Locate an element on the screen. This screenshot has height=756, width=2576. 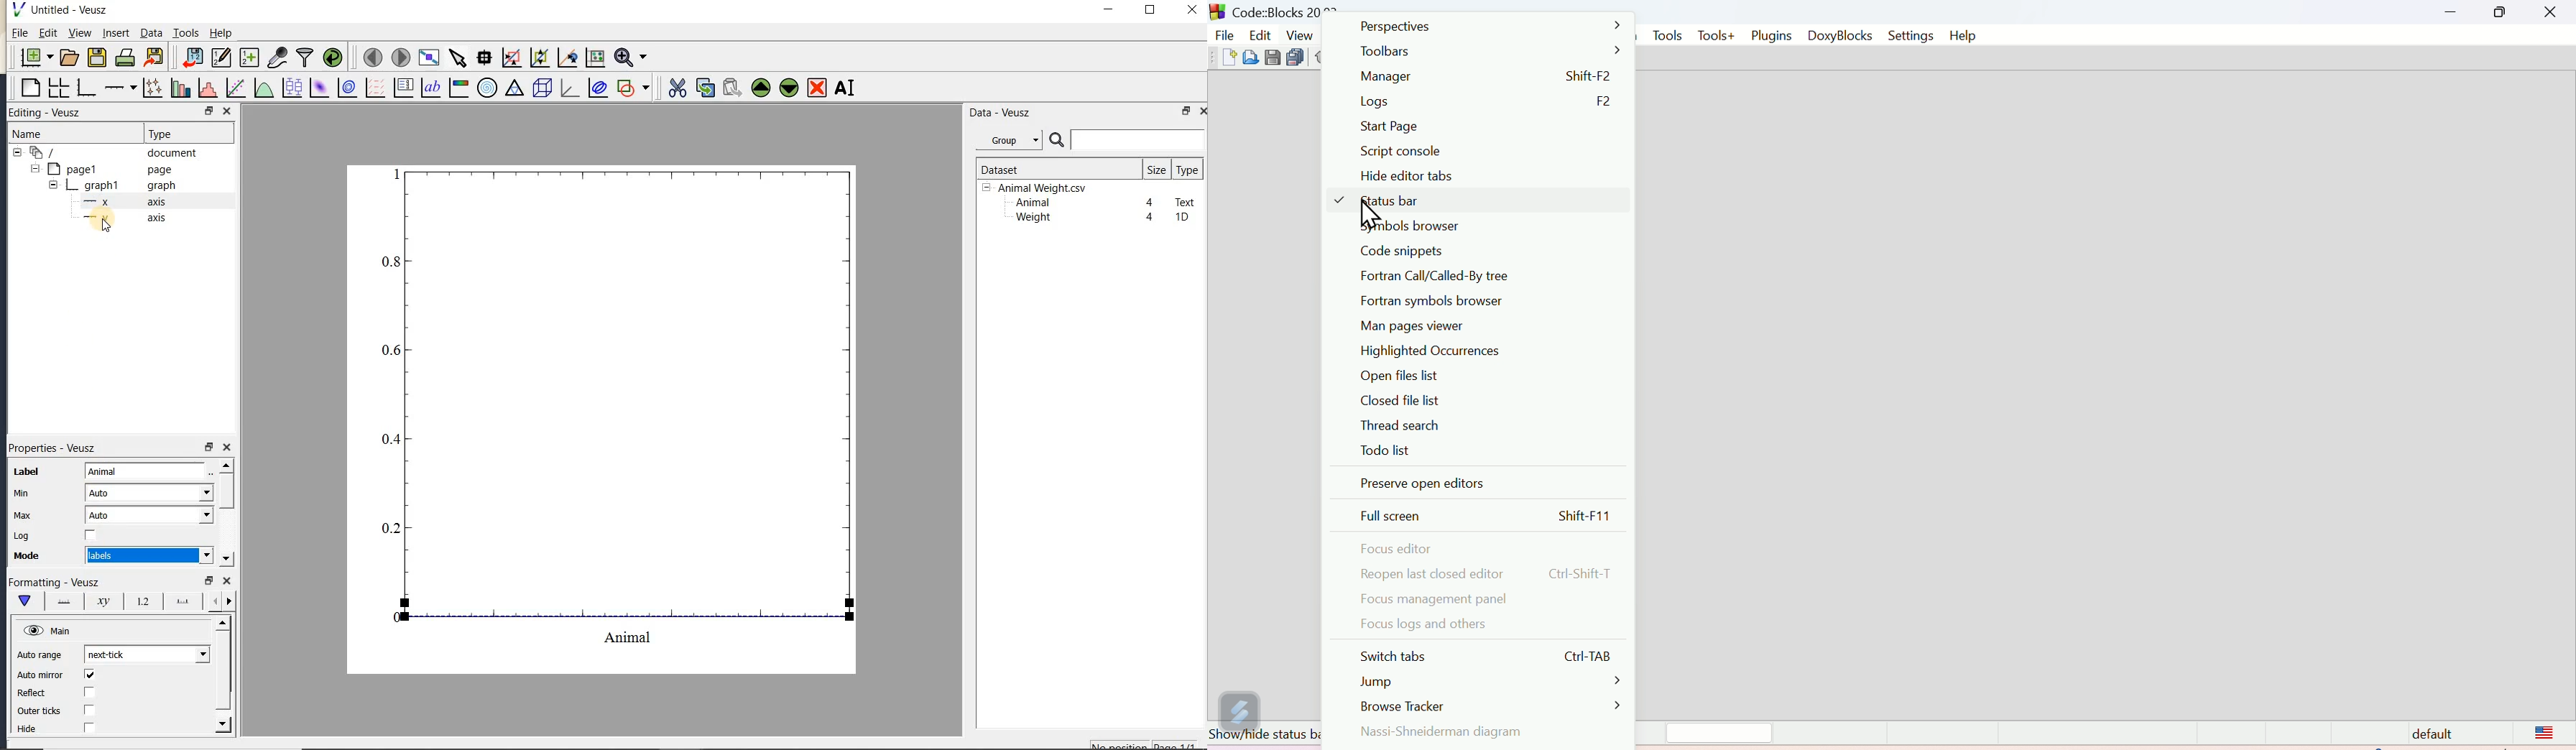
zoom function menus is located at coordinates (630, 57).